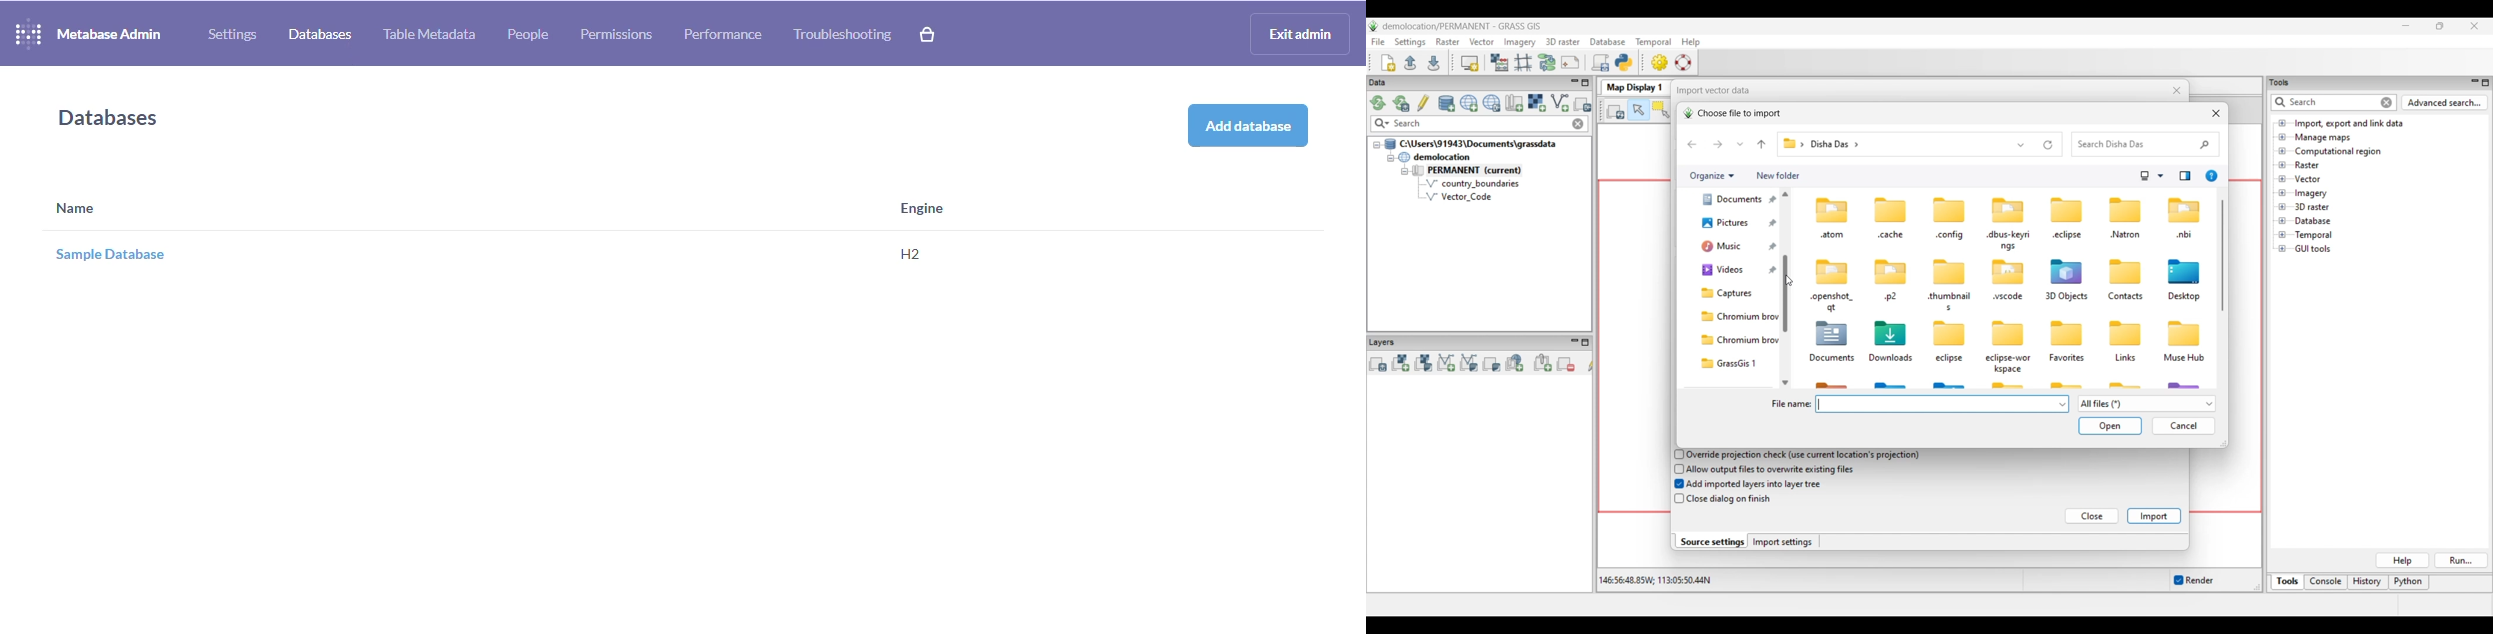 Image resolution: width=2520 pixels, height=644 pixels. I want to click on permissions, so click(616, 34).